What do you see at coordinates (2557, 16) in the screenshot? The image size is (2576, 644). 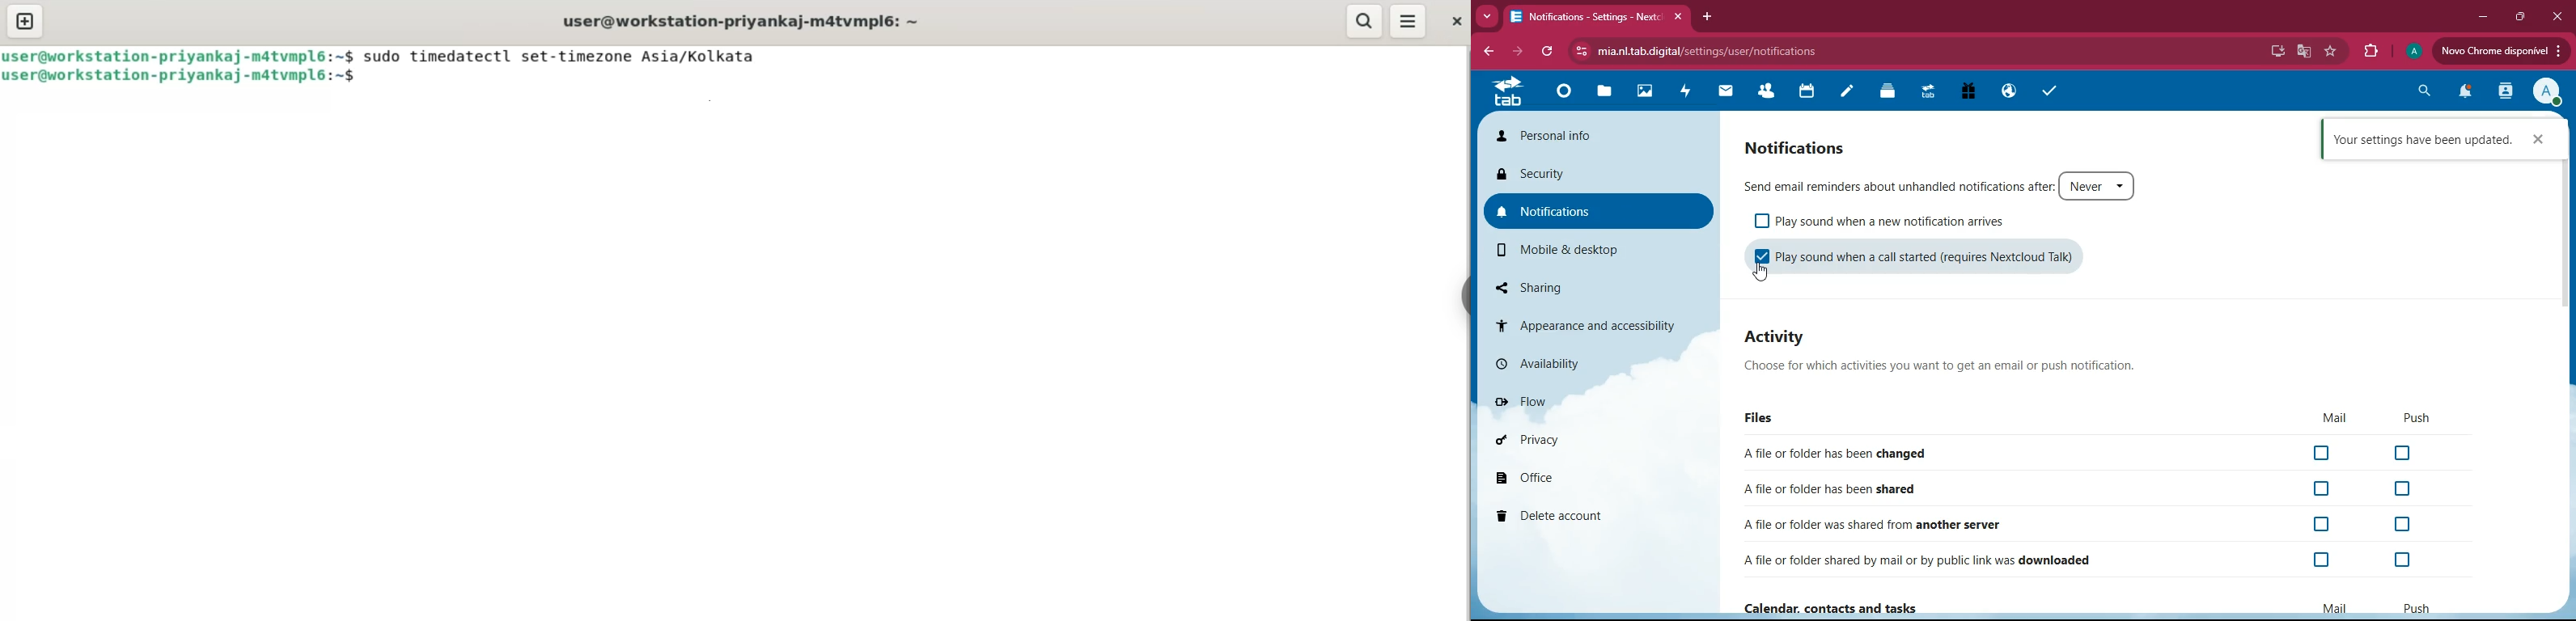 I see `close` at bounding box center [2557, 16].